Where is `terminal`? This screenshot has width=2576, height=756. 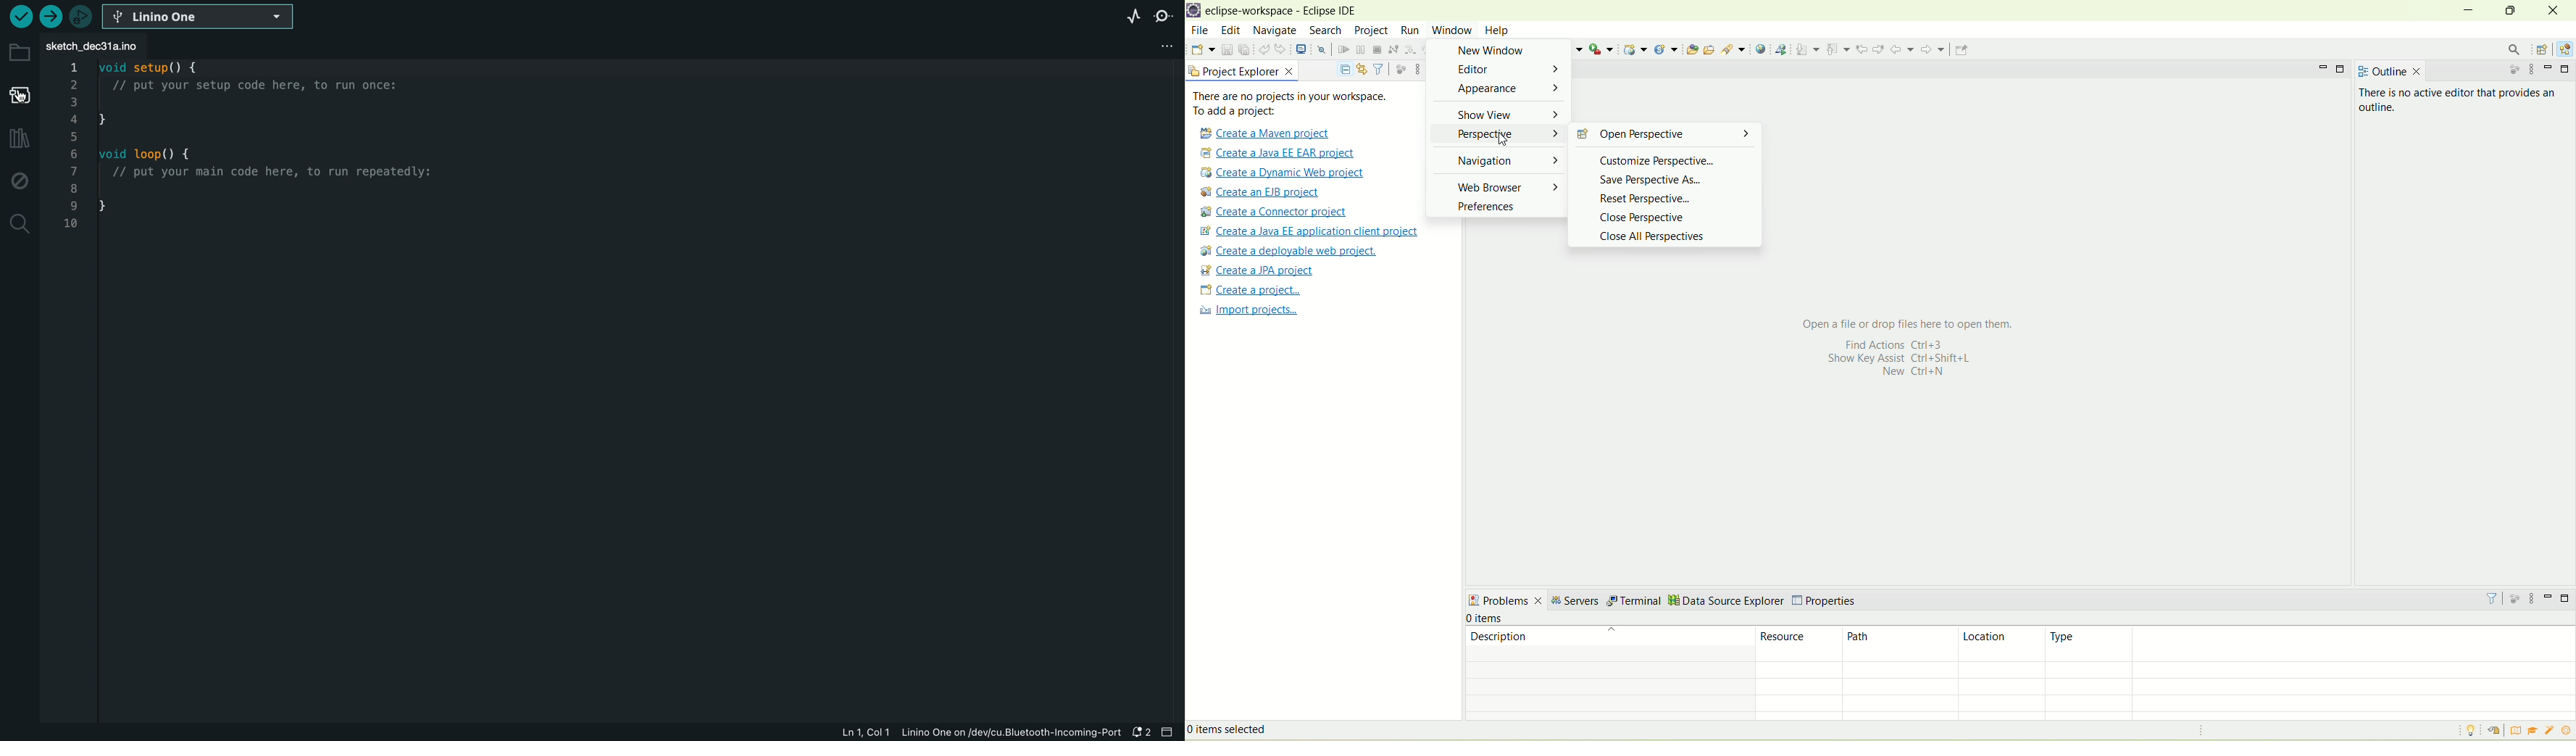 terminal is located at coordinates (1634, 601).